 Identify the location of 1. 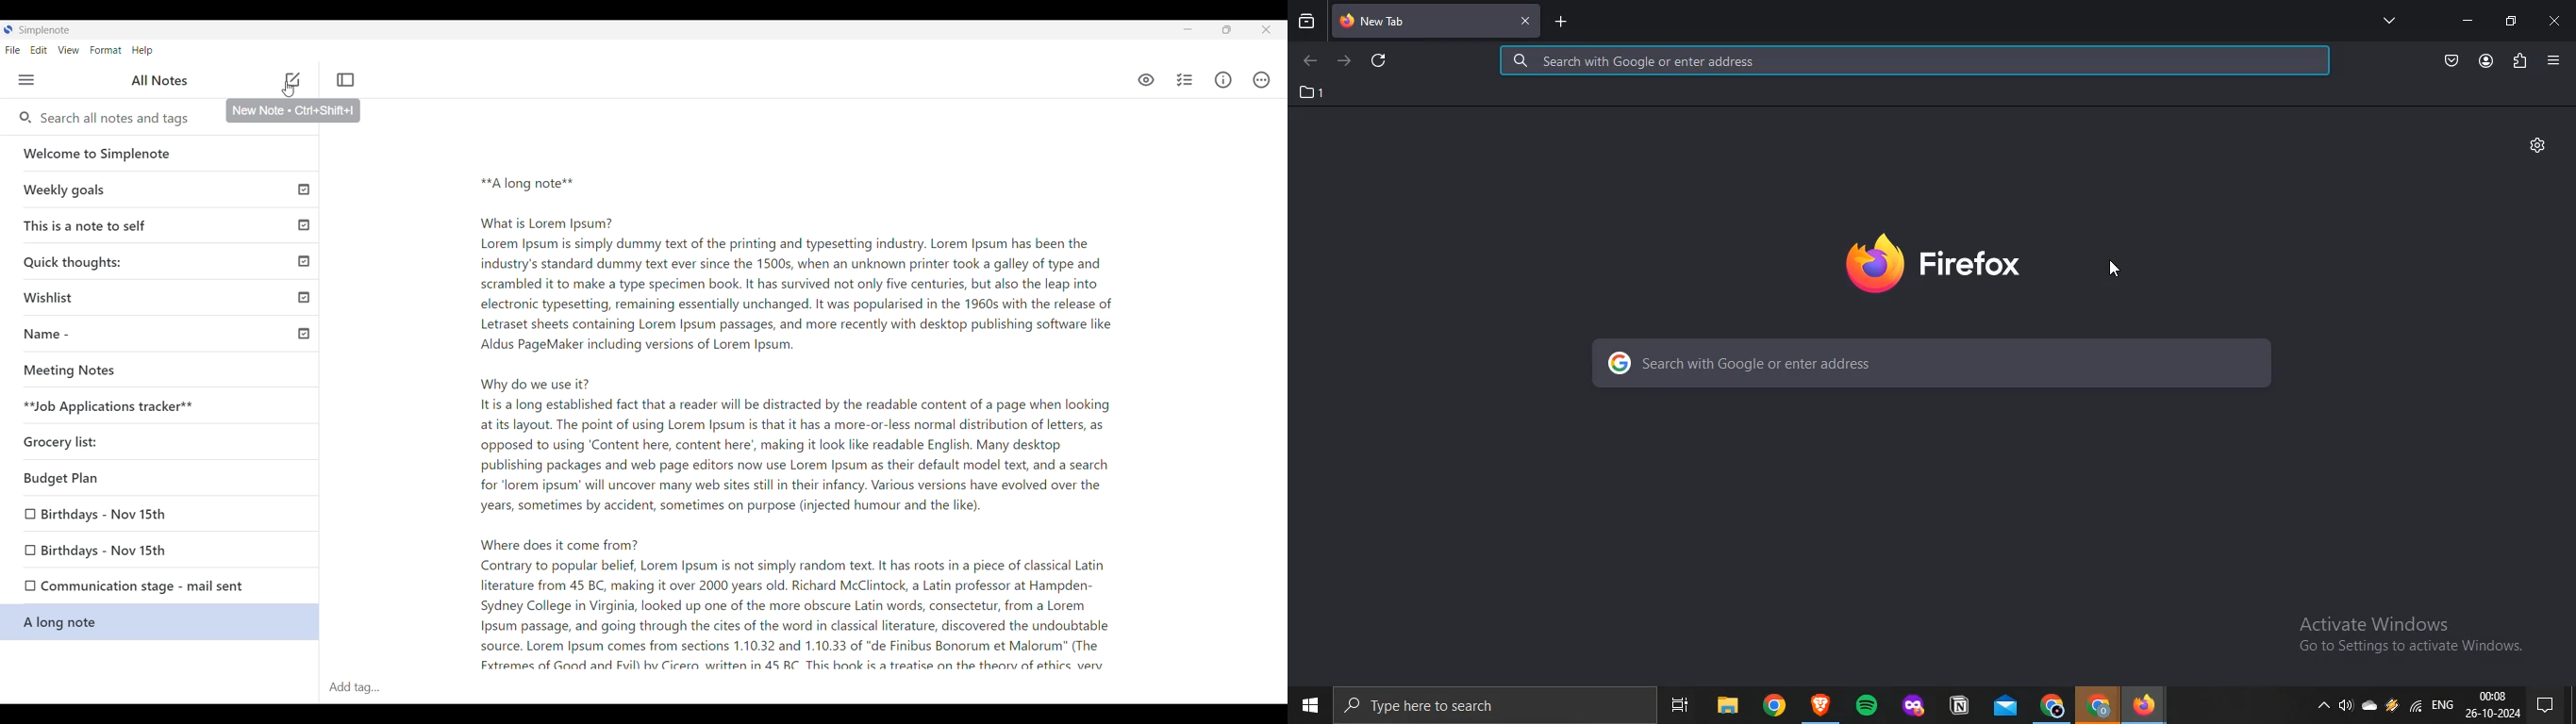
(1313, 92).